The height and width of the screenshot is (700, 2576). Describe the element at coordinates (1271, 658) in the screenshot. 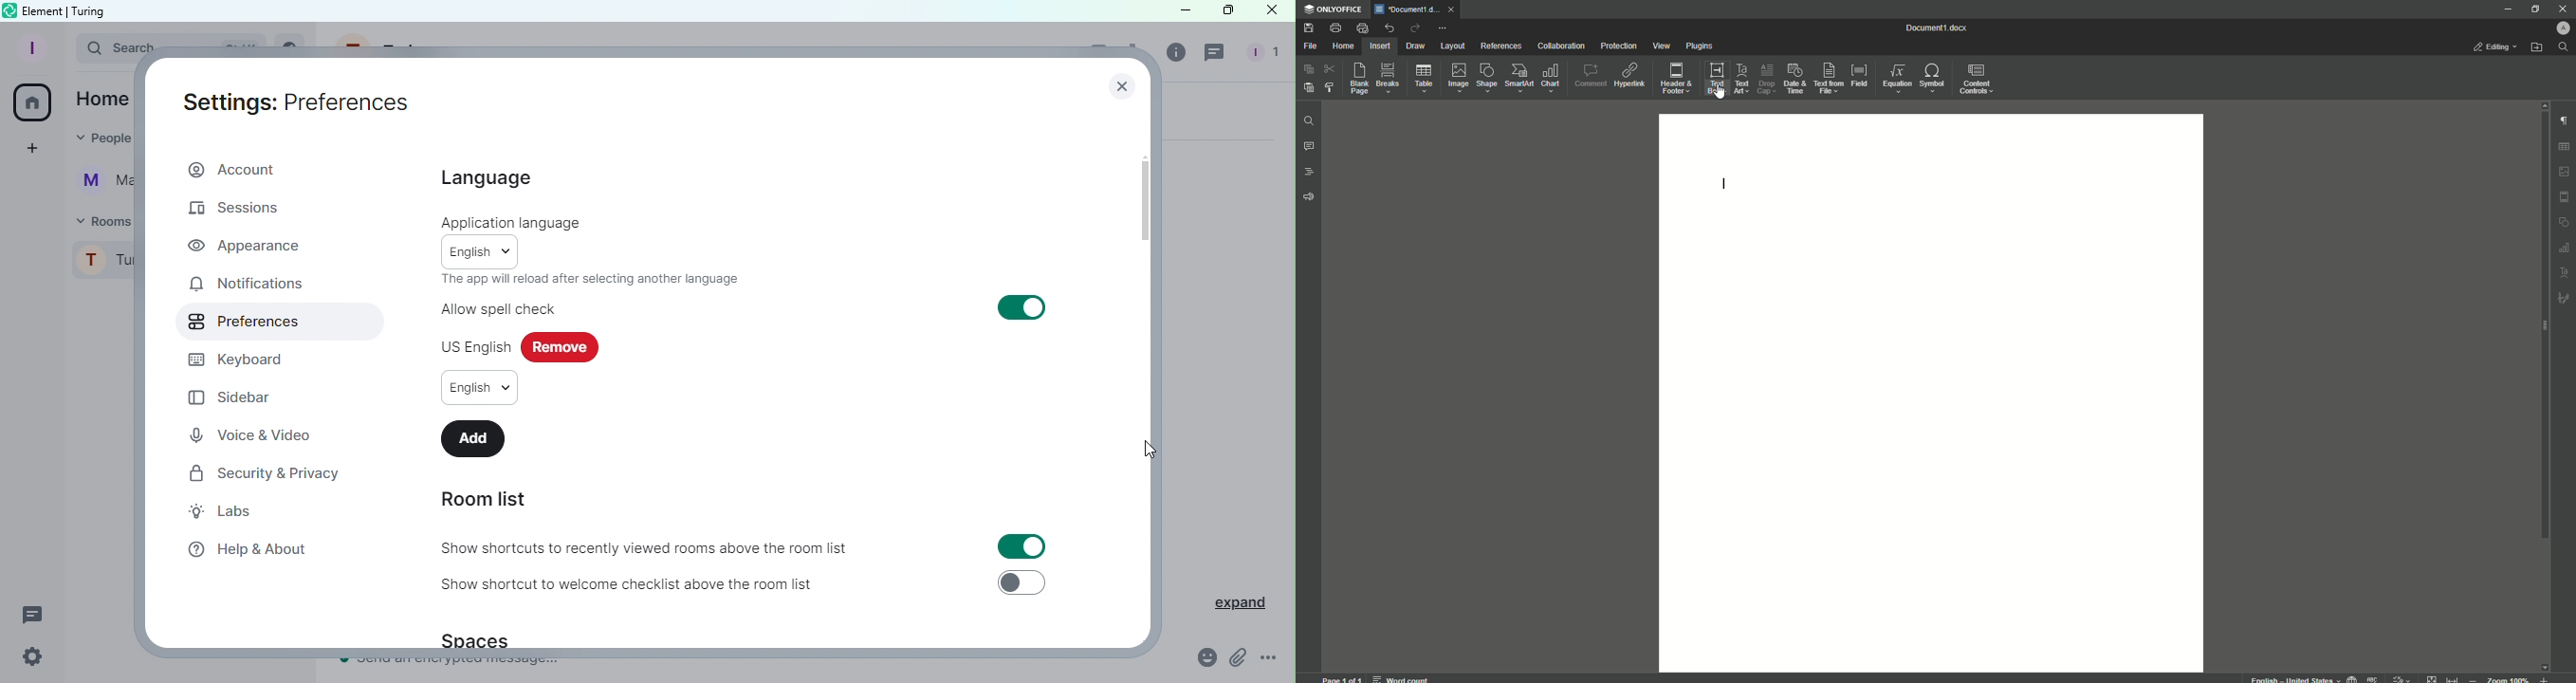

I see `More Options` at that location.